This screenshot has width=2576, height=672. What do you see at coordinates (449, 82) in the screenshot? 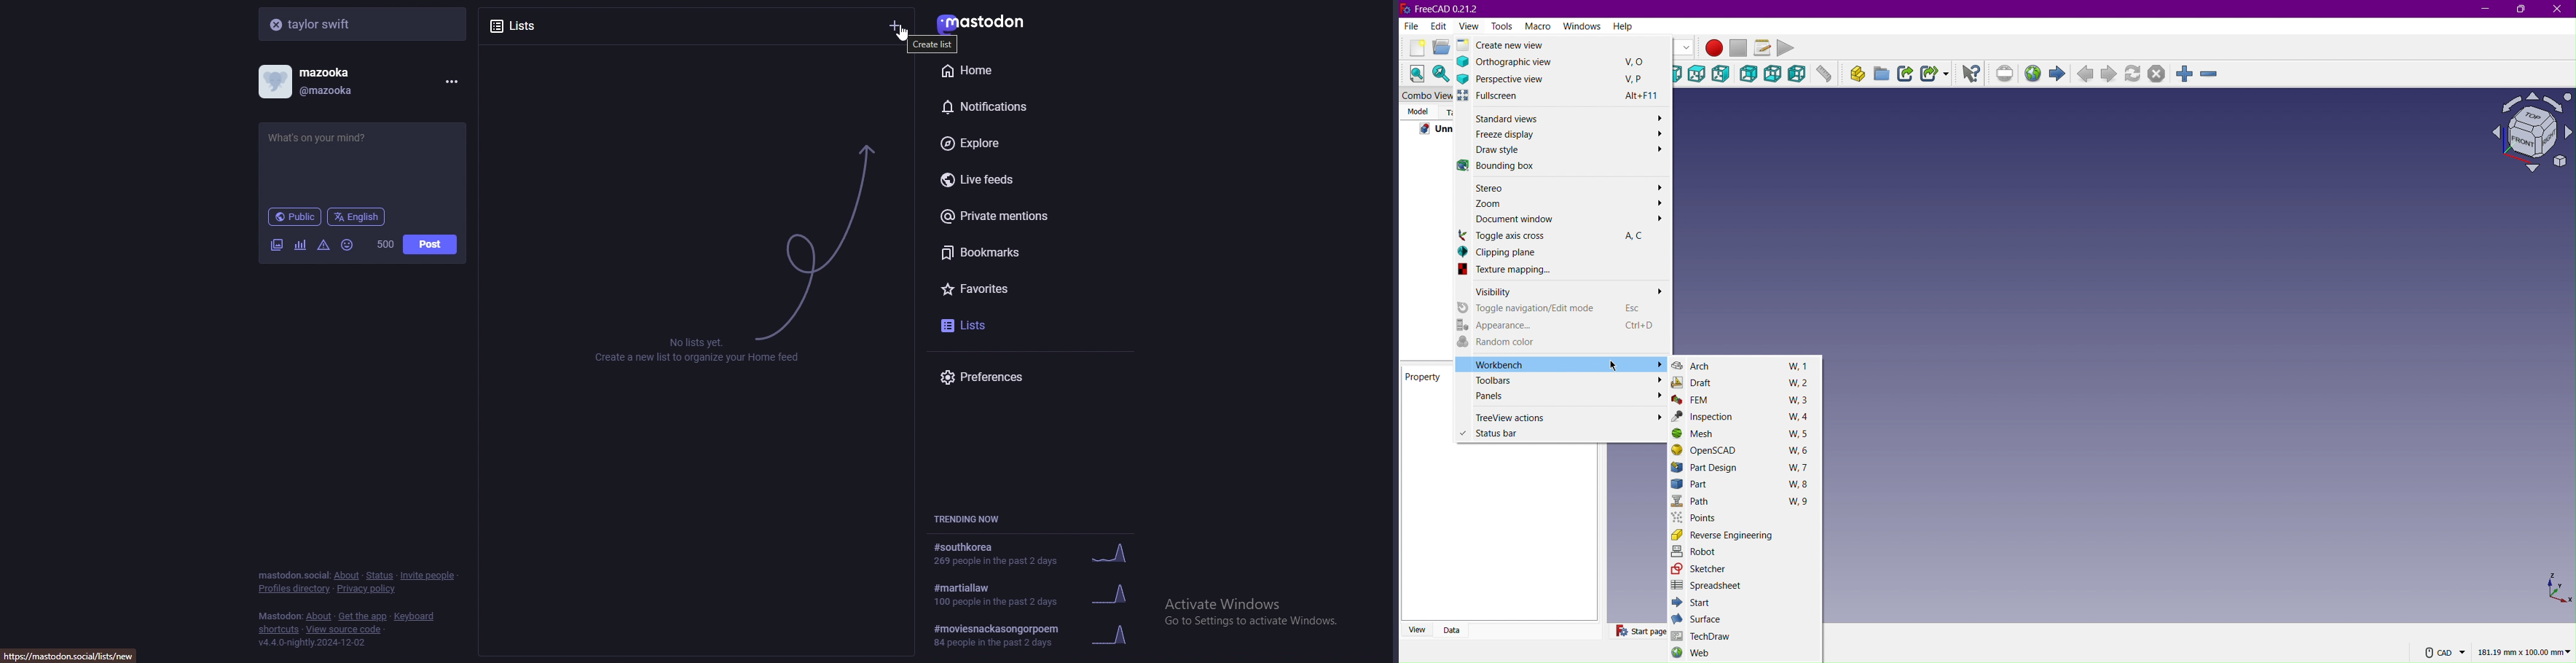
I see `menu` at bounding box center [449, 82].